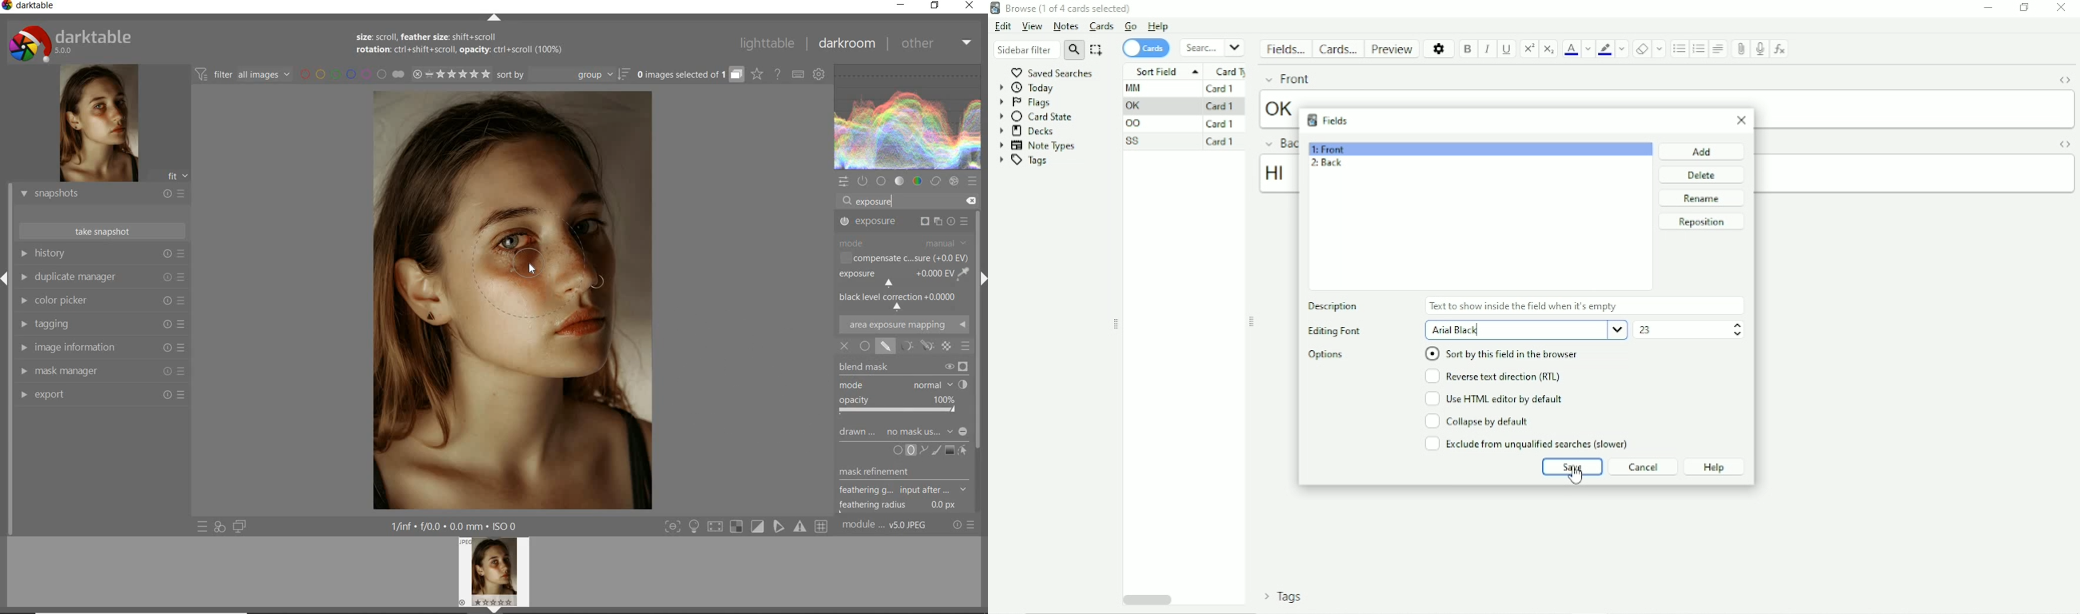  What do you see at coordinates (1394, 48) in the screenshot?
I see `Preview` at bounding box center [1394, 48].